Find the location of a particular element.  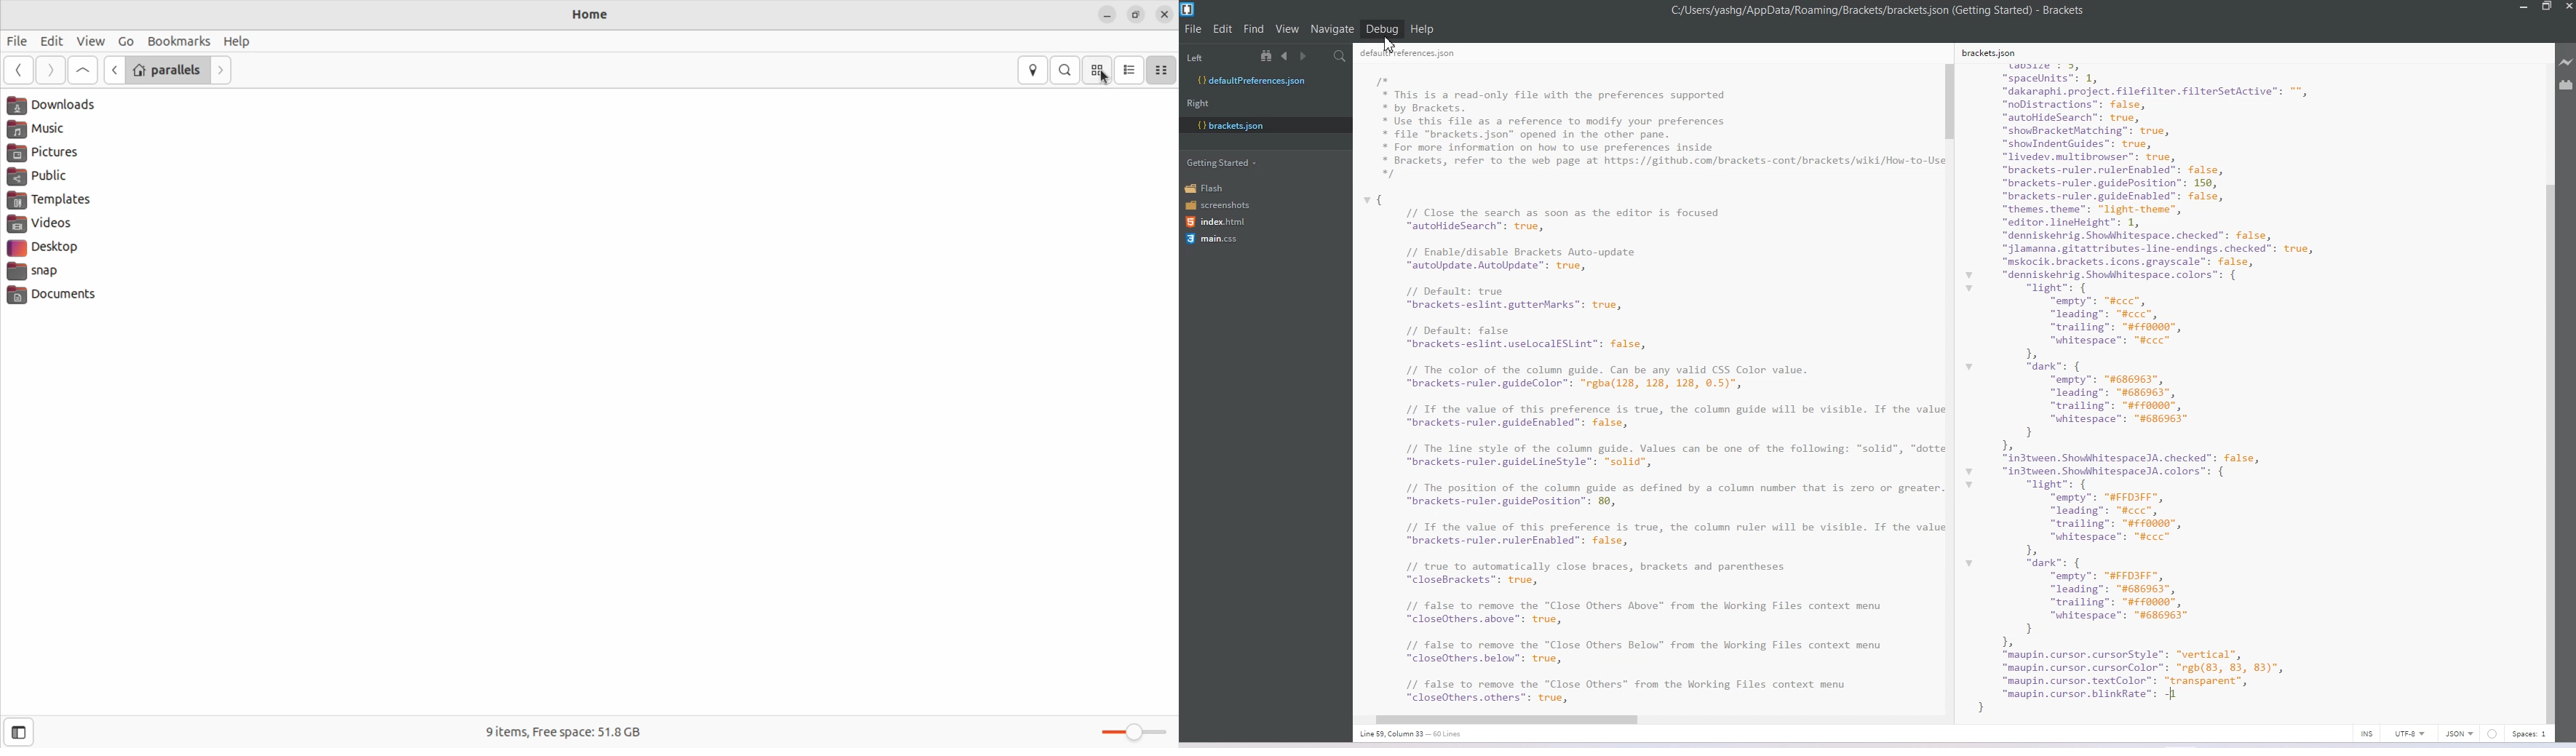

search is located at coordinates (1068, 69).